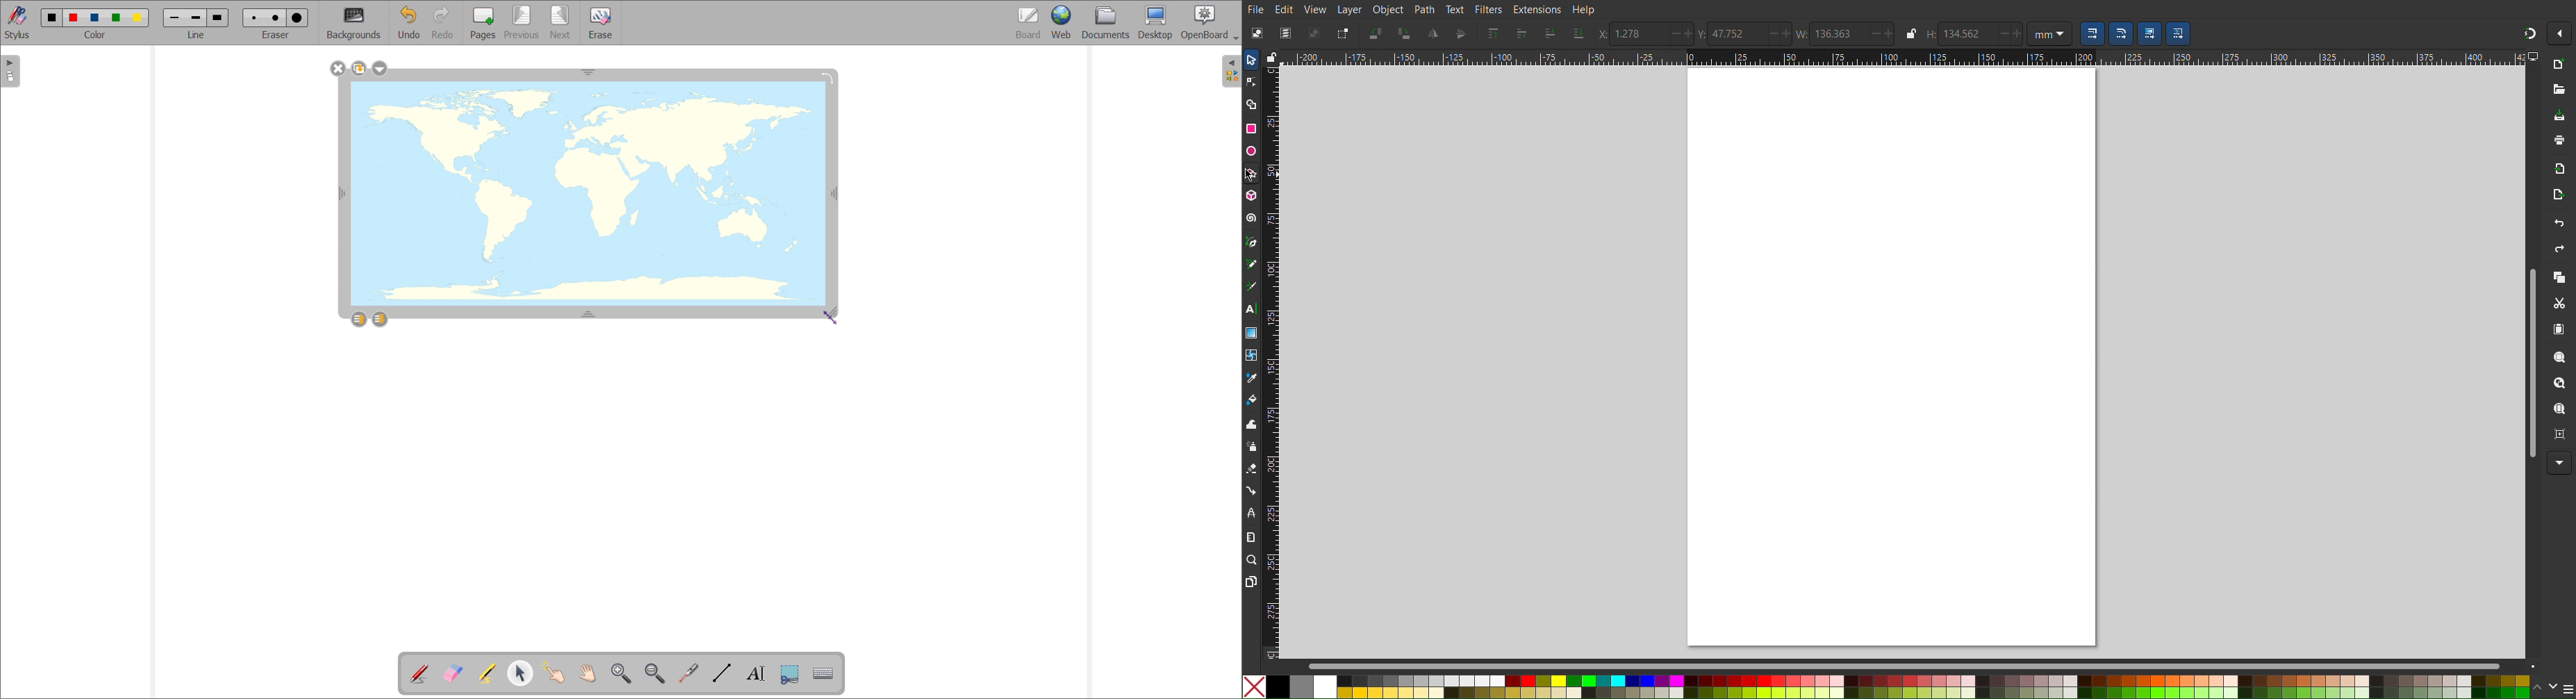 Image resolution: width=2576 pixels, height=700 pixels. Describe the element at coordinates (2559, 196) in the screenshot. I see `Open Export` at that location.